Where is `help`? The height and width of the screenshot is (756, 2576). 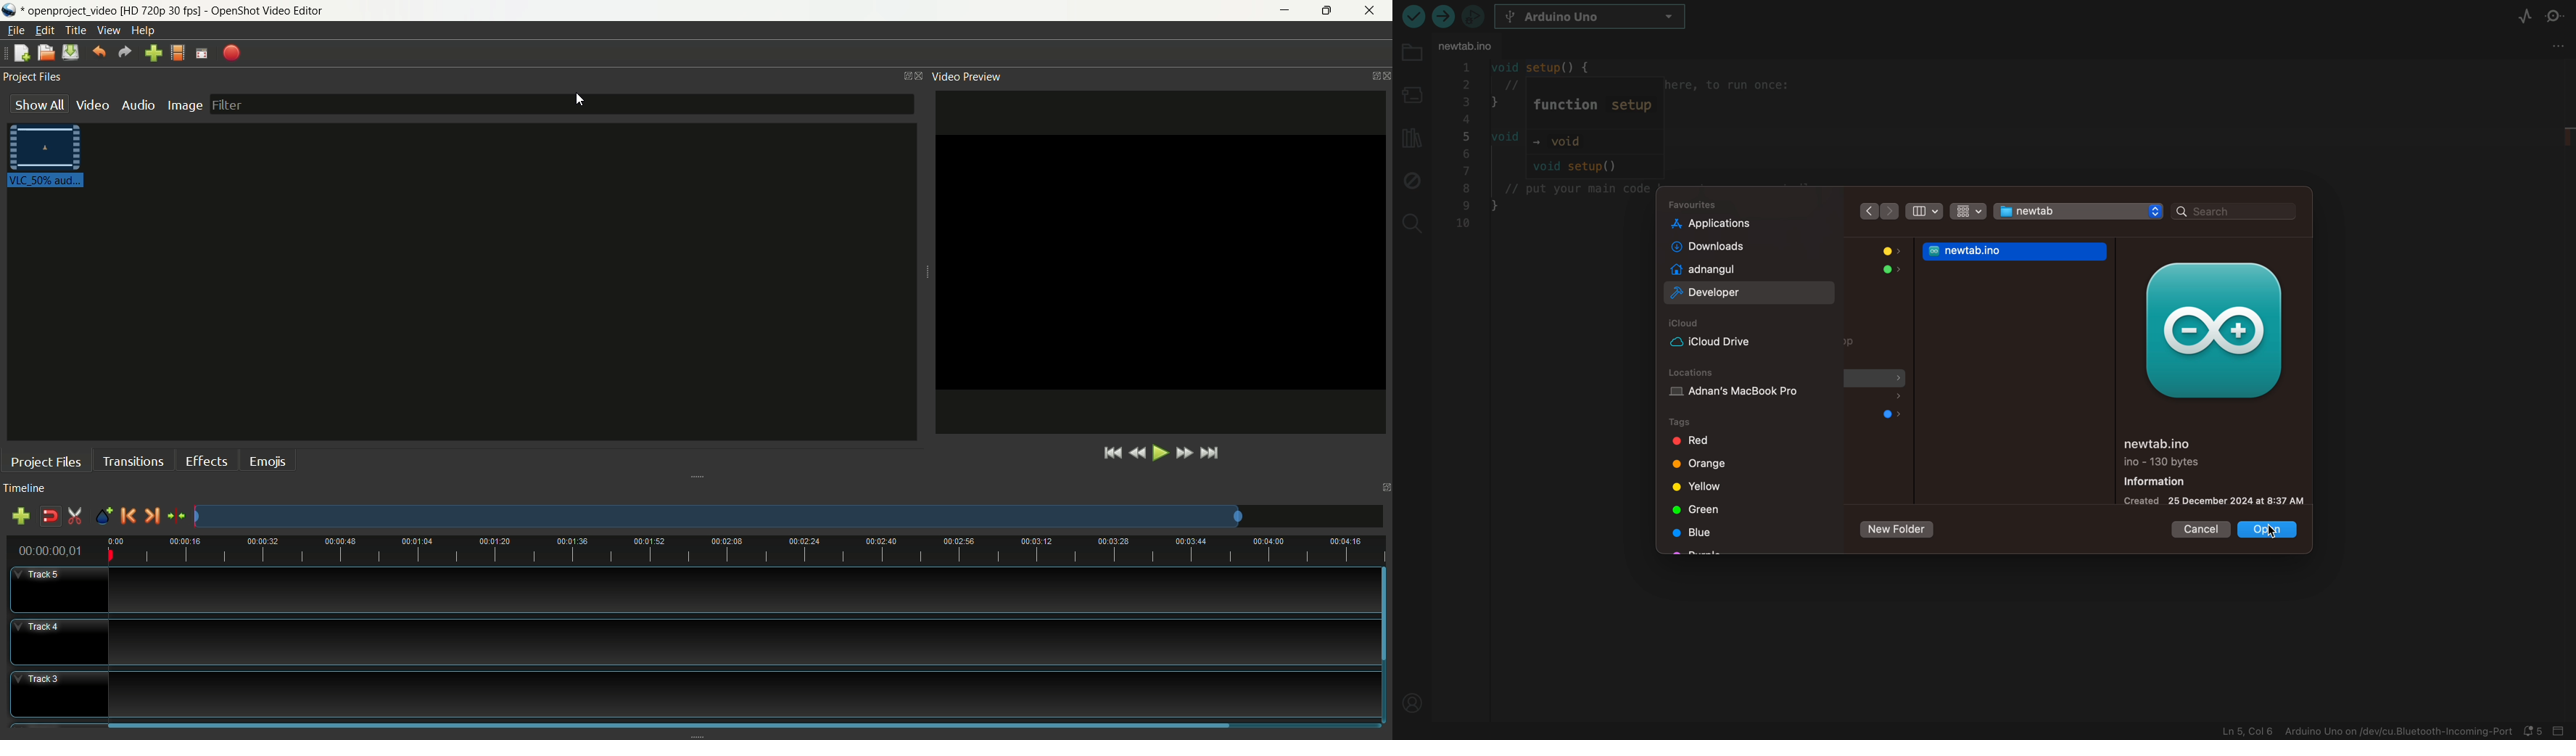 help is located at coordinates (145, 30).